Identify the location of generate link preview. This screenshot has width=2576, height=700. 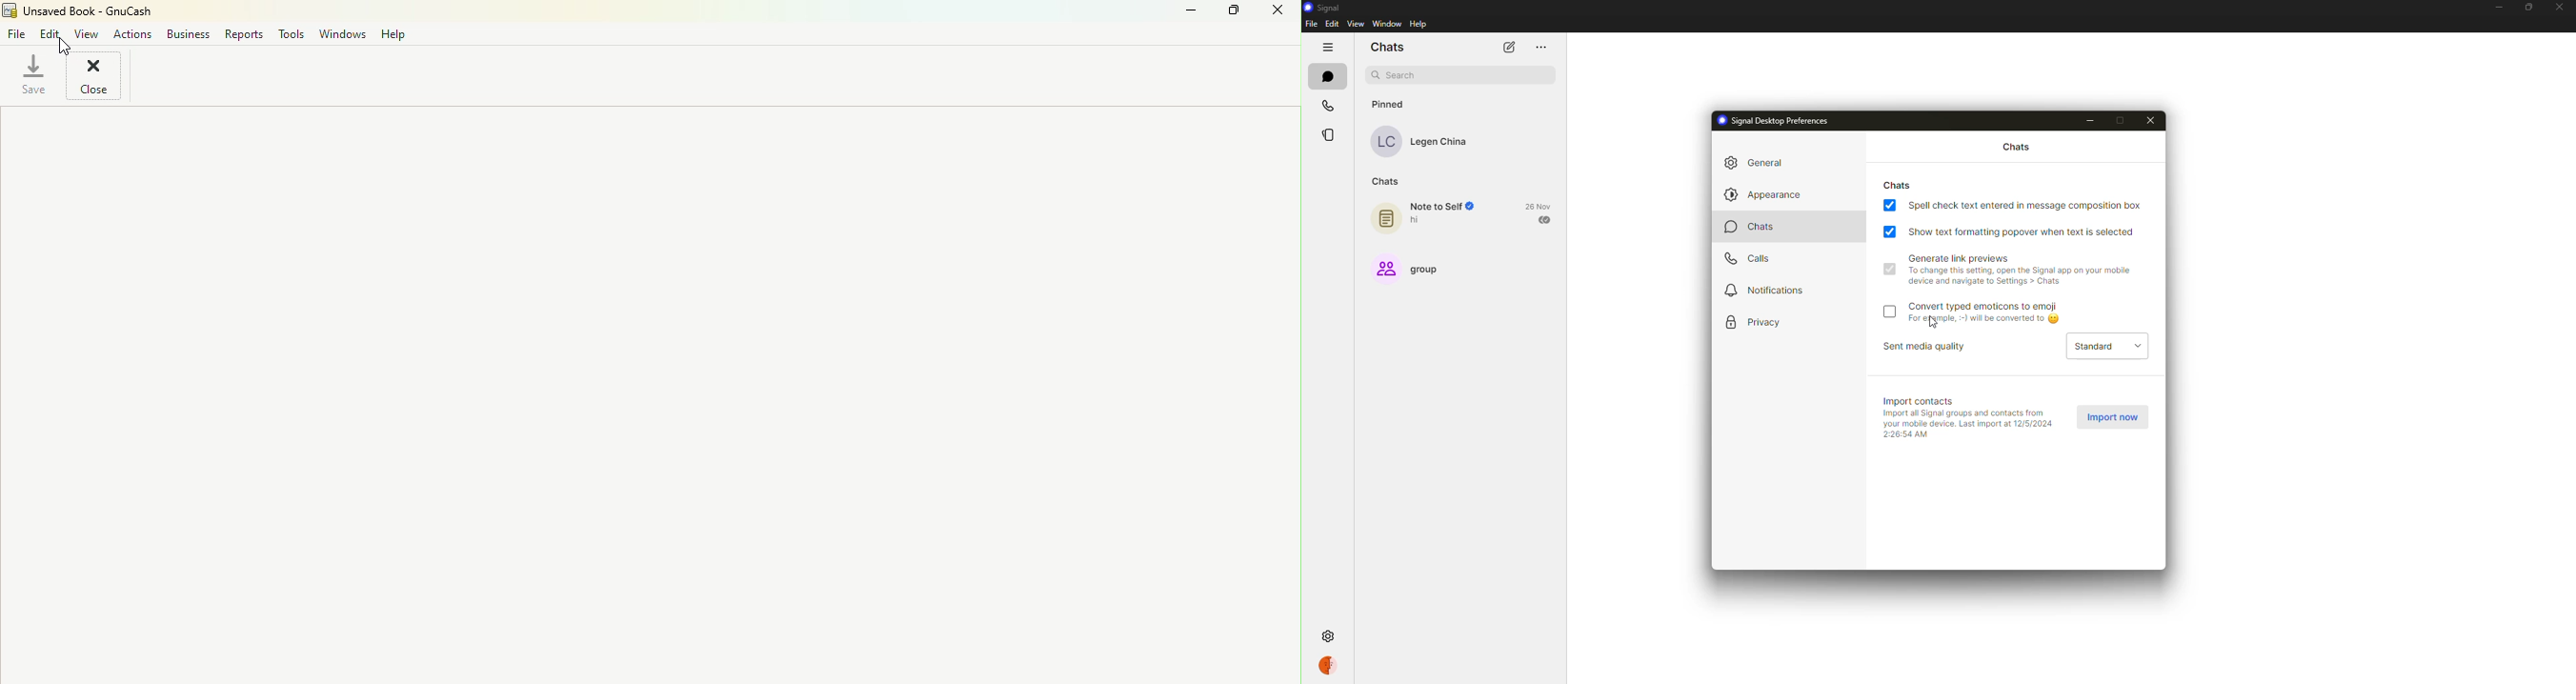
(2024, 270).